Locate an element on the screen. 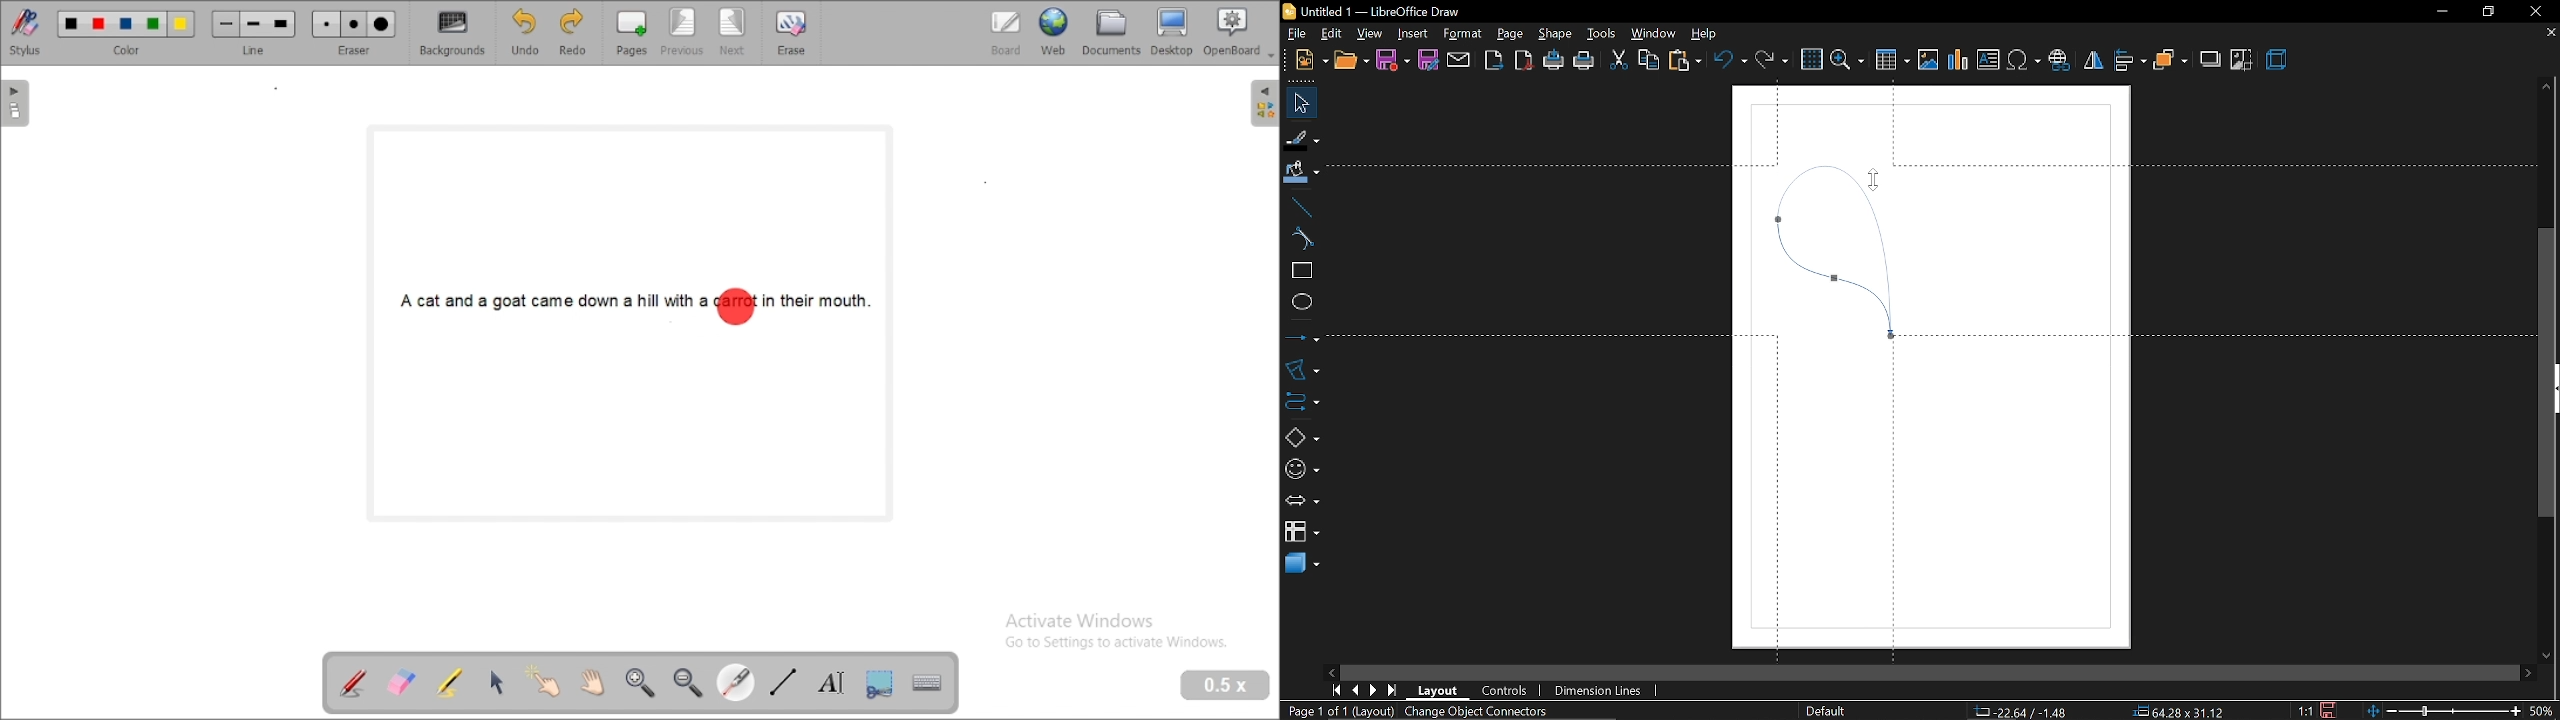  print directly is located at coordinates (1554, 62).